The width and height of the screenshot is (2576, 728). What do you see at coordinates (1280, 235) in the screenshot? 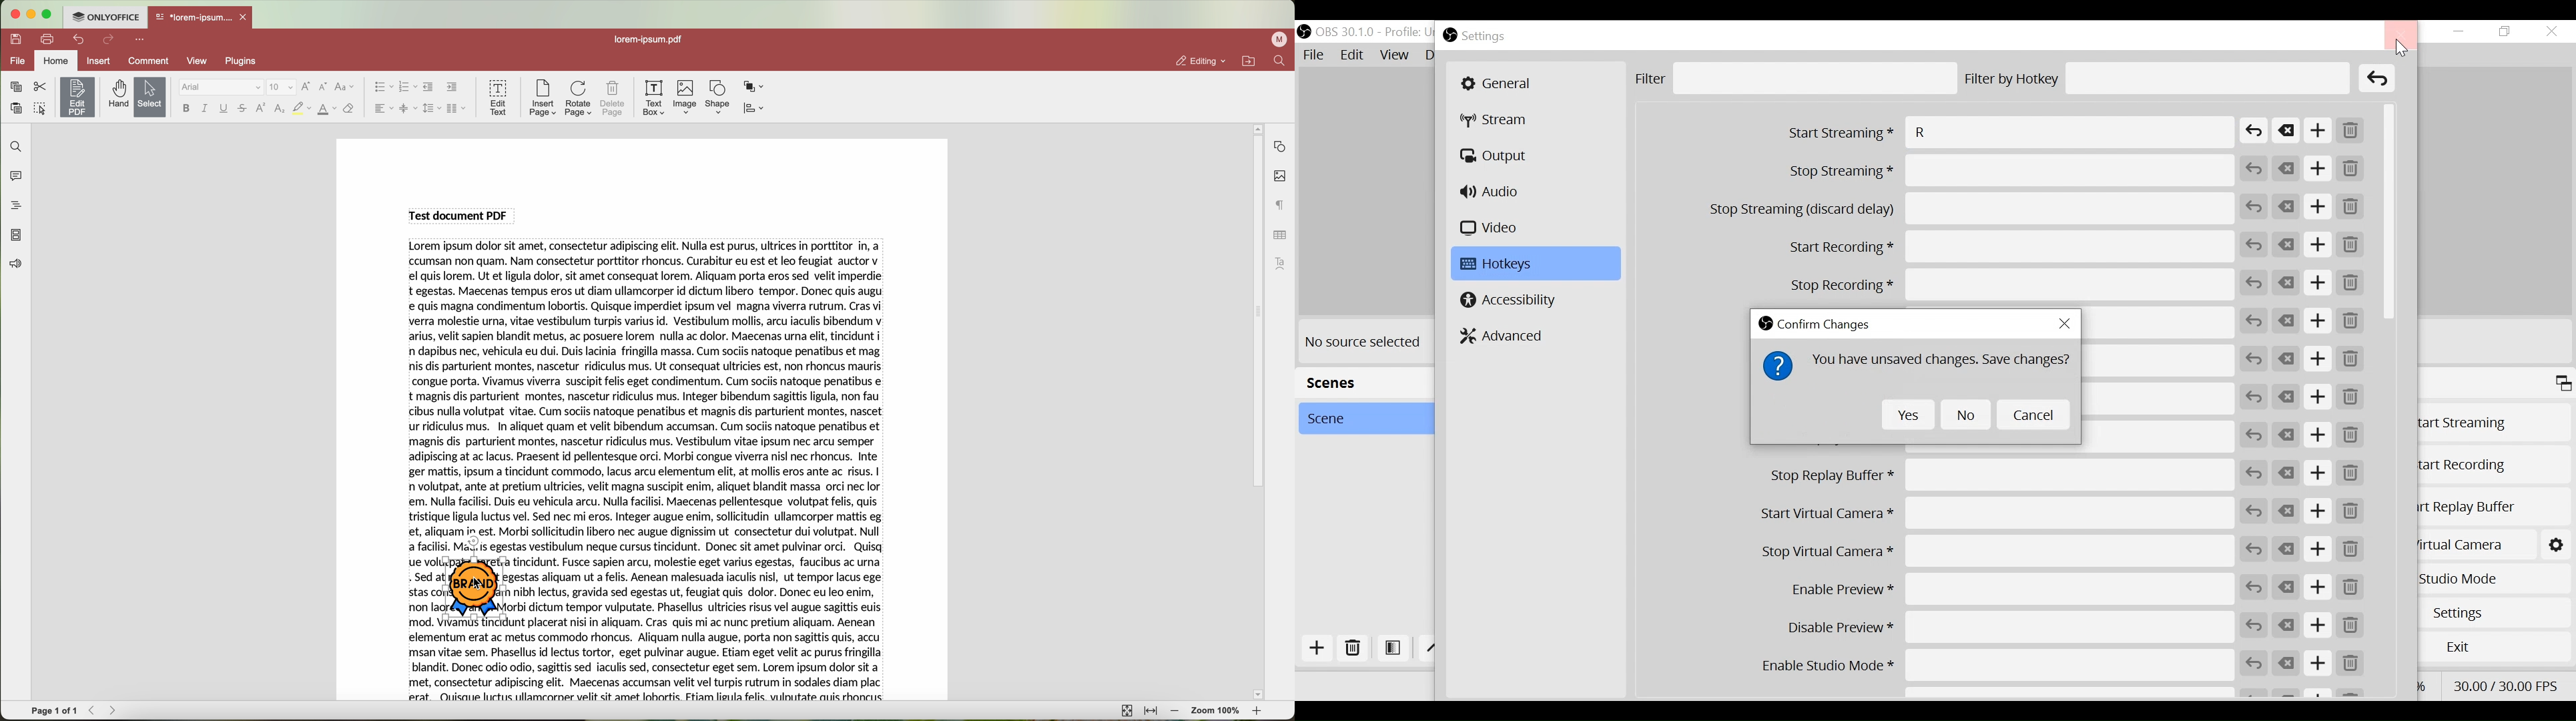
I see `table settings` at bounding box center [1280, 235].